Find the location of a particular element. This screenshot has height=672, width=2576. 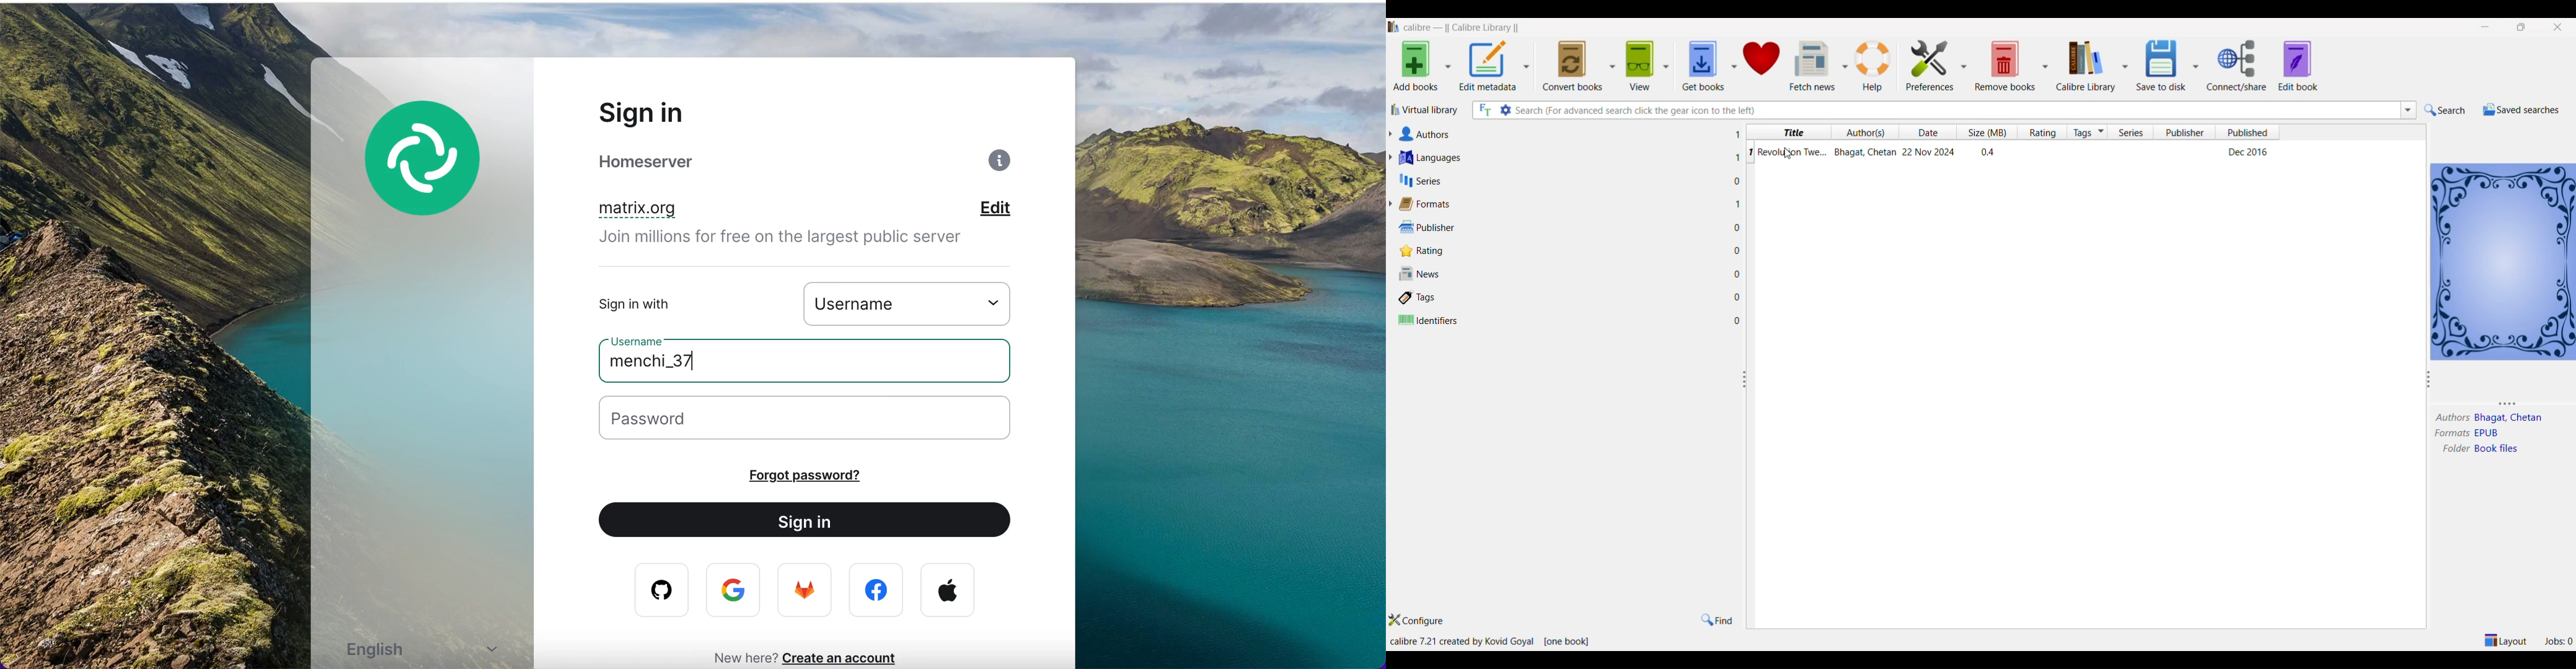

view all authors dropdown button is located at coordinates (1393, 134).